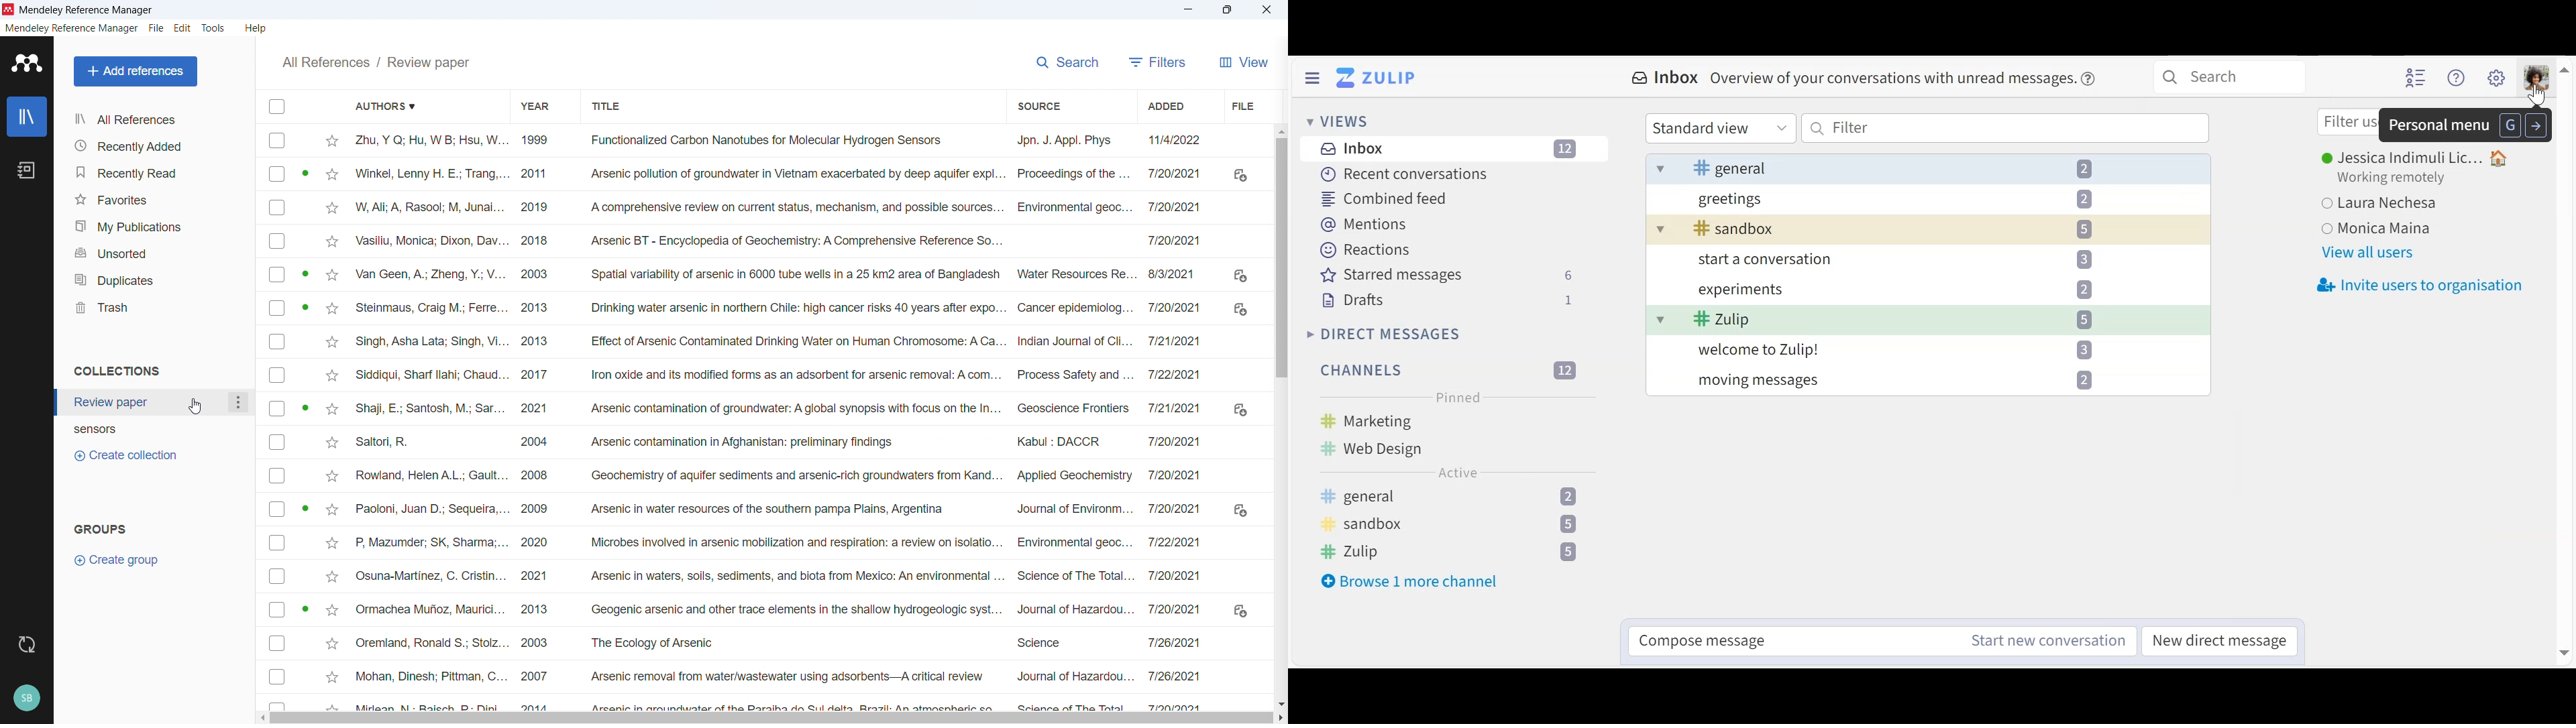 This screenshot has width=2576, height=728. Describe the element at coordinates (1453, 553) in the screenshot. I see `# Zulip` at that location.